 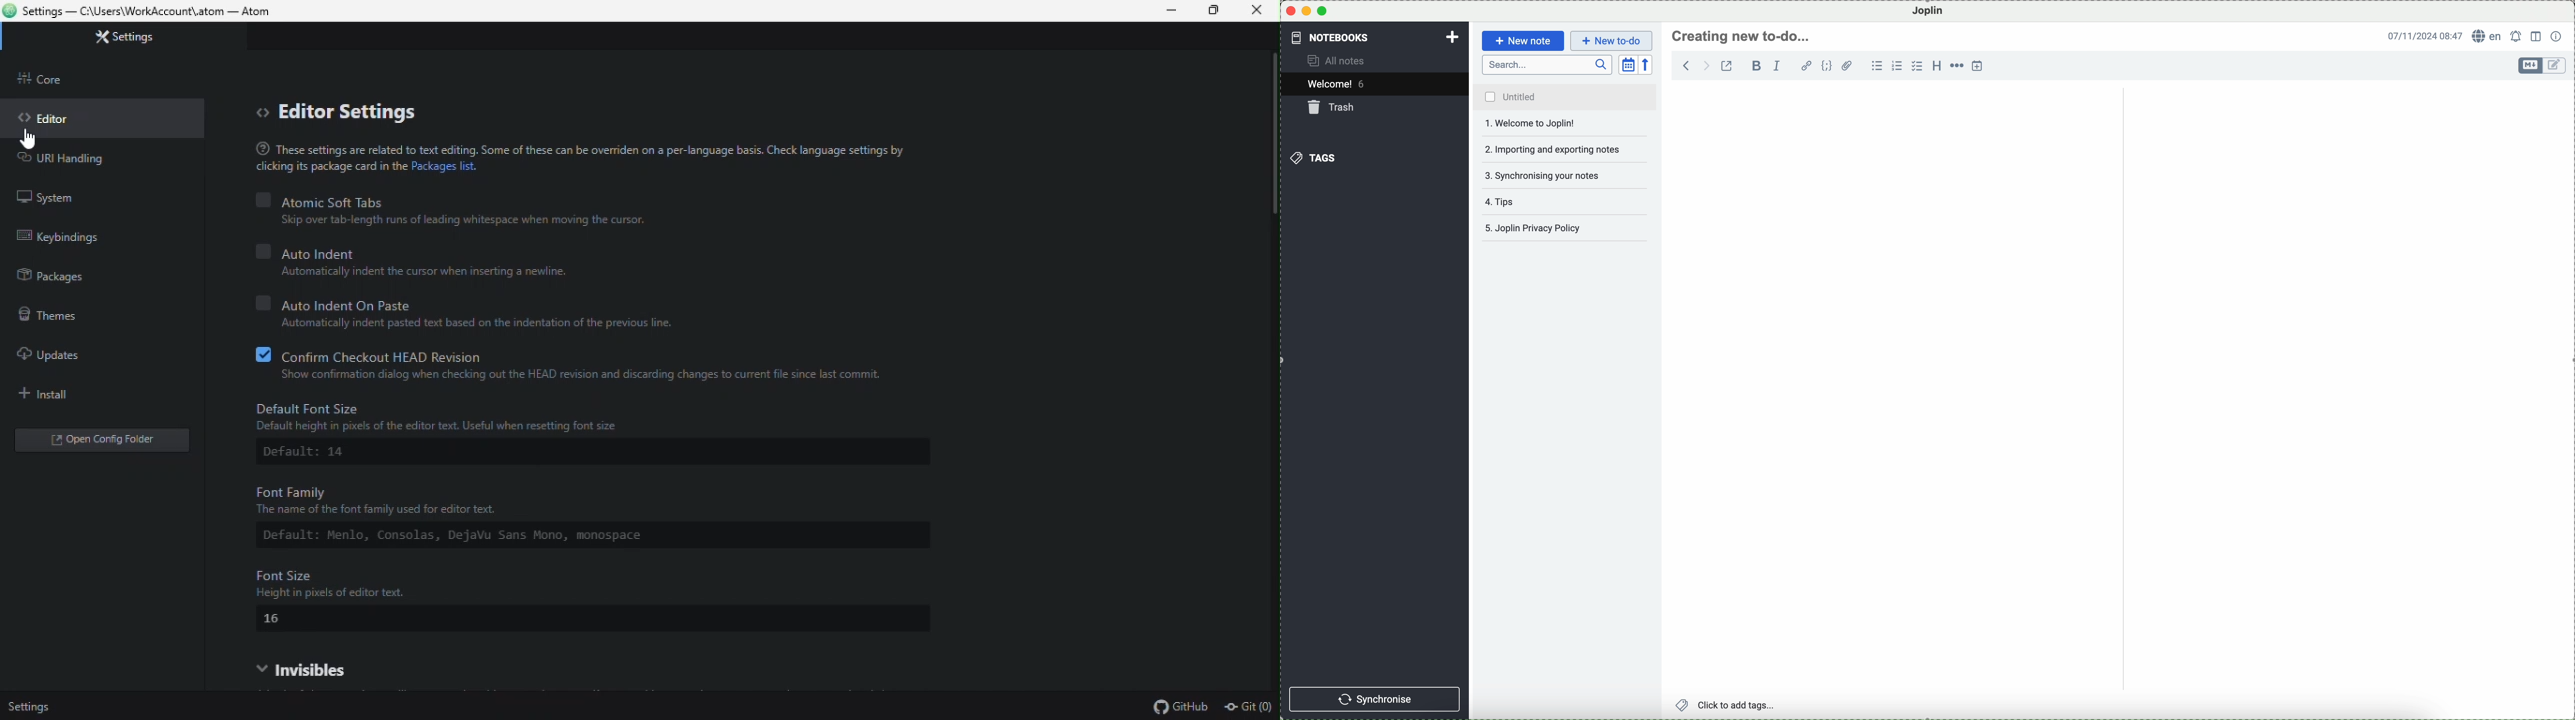 I want to click on set alarm, so click(x=2517, y=36).